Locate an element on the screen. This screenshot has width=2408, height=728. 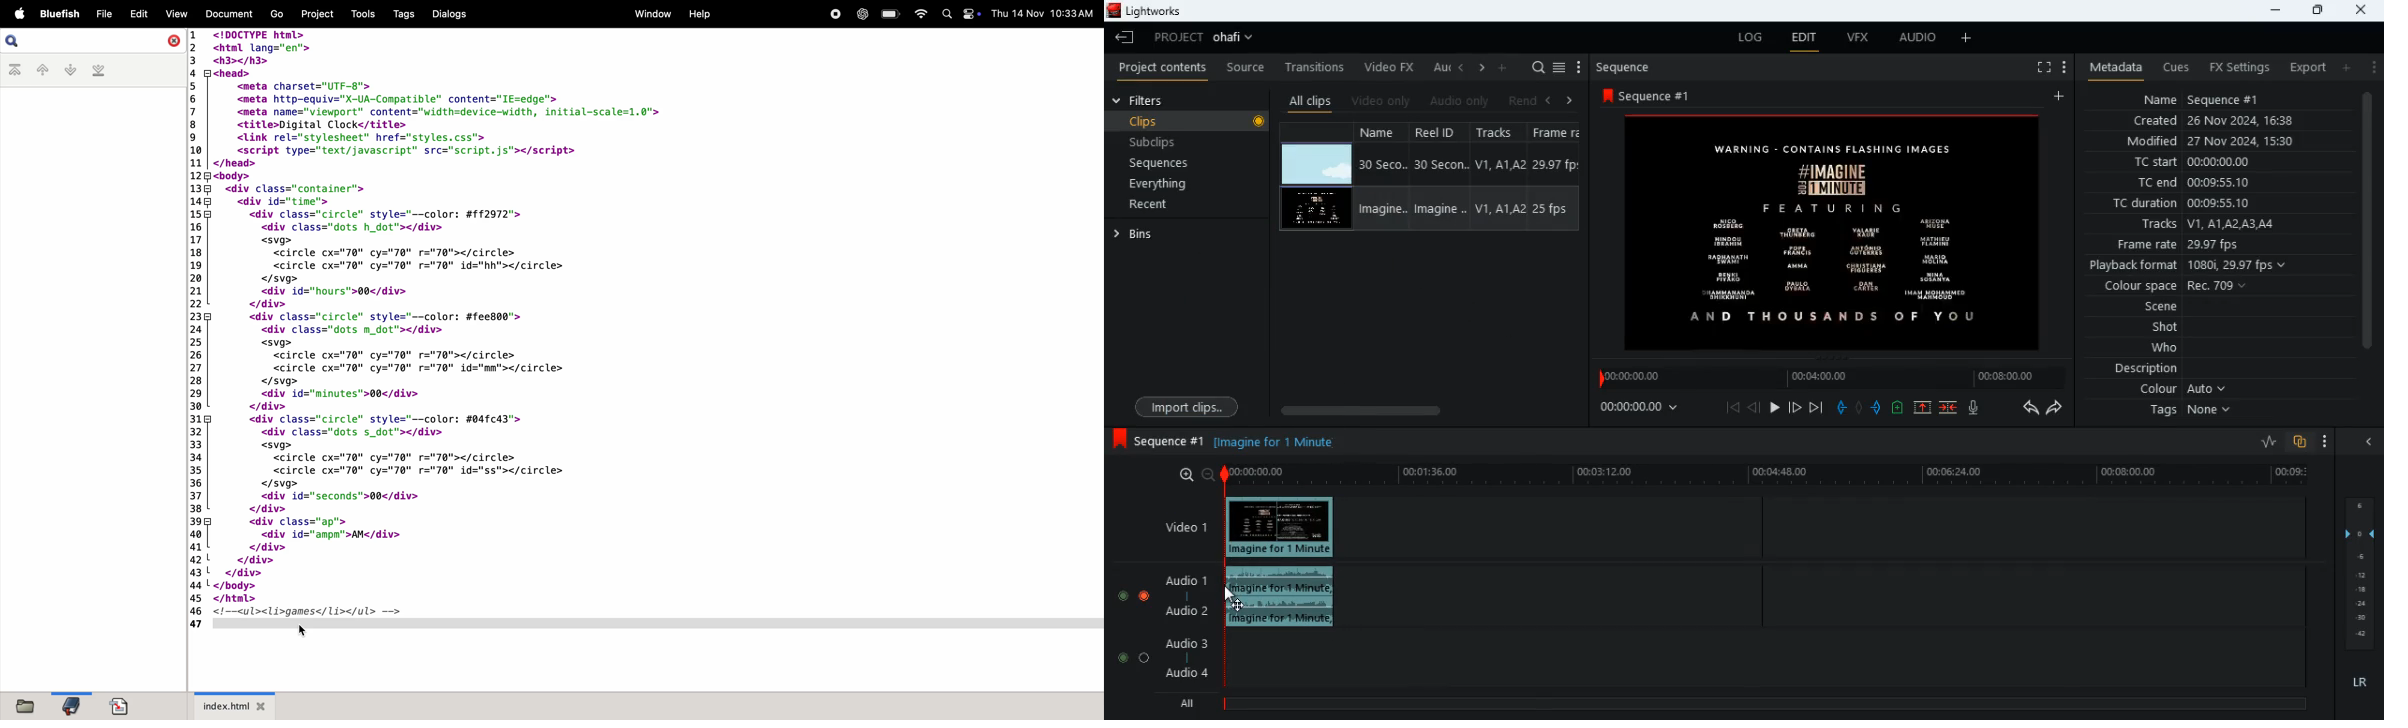
scene is located at coordinates (2162, 308).